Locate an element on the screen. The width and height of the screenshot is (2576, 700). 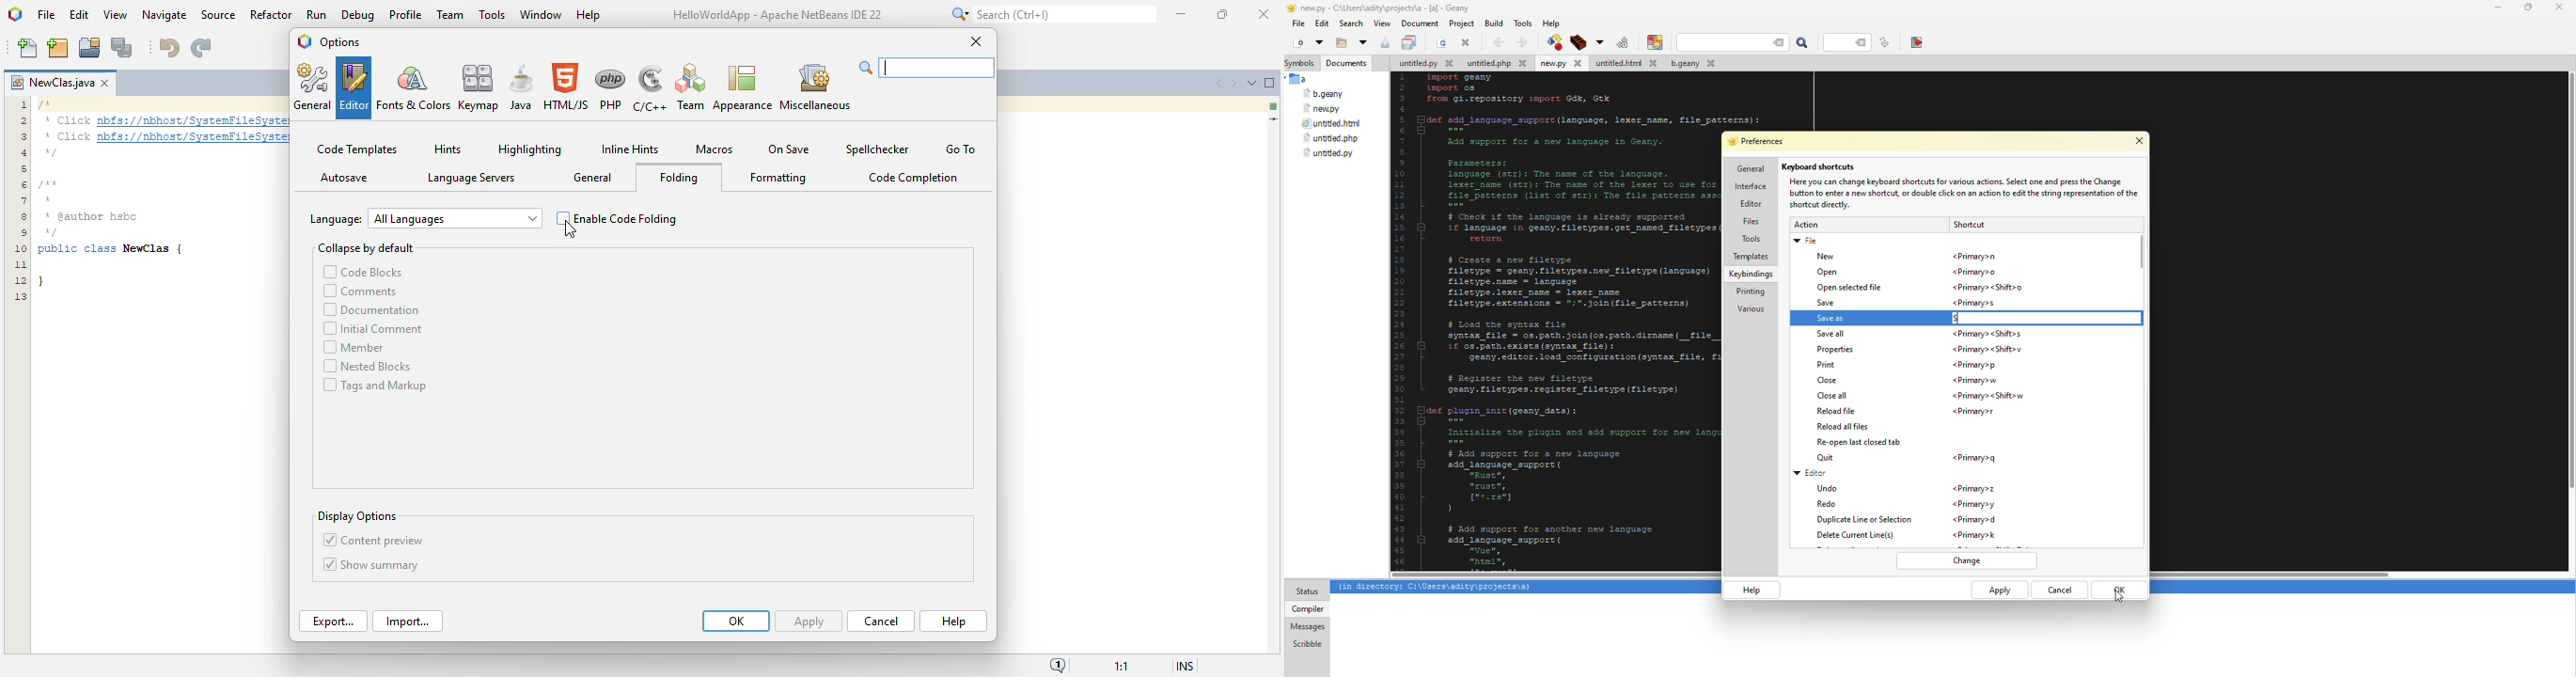
status is located at coordinates (1307, 592).